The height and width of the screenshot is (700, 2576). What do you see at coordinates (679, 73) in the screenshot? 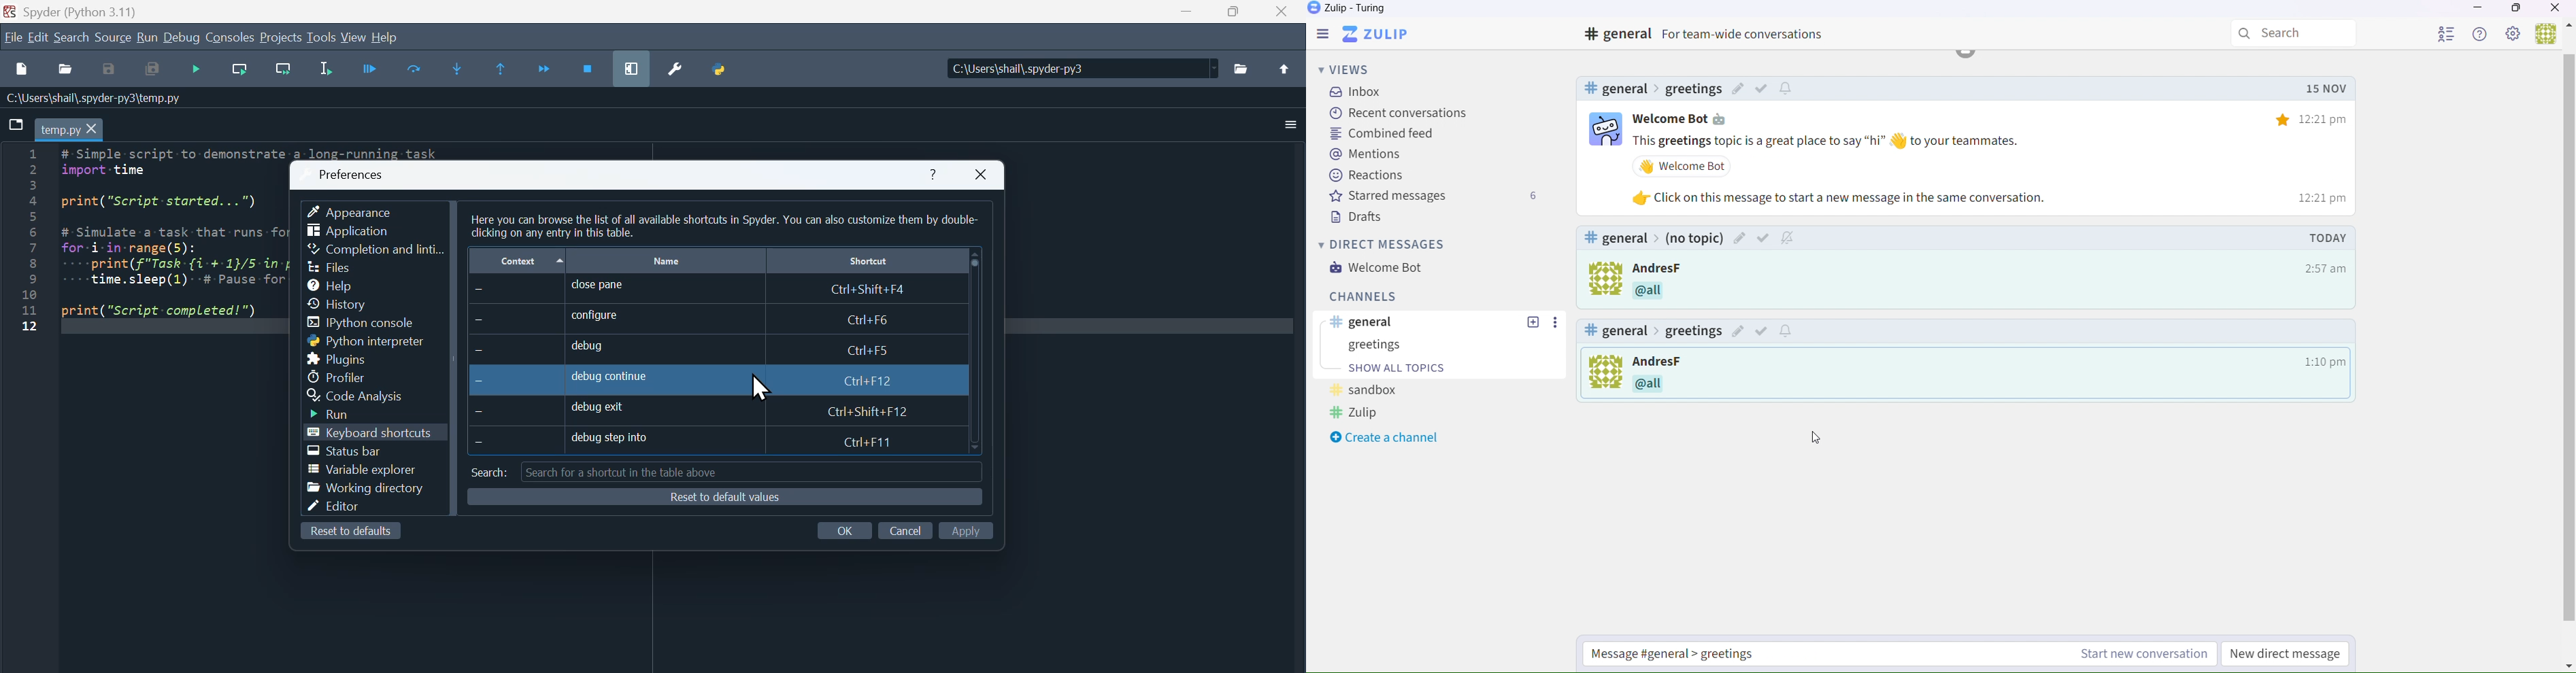
I see `Preferences` at bounding box center [679, 73].